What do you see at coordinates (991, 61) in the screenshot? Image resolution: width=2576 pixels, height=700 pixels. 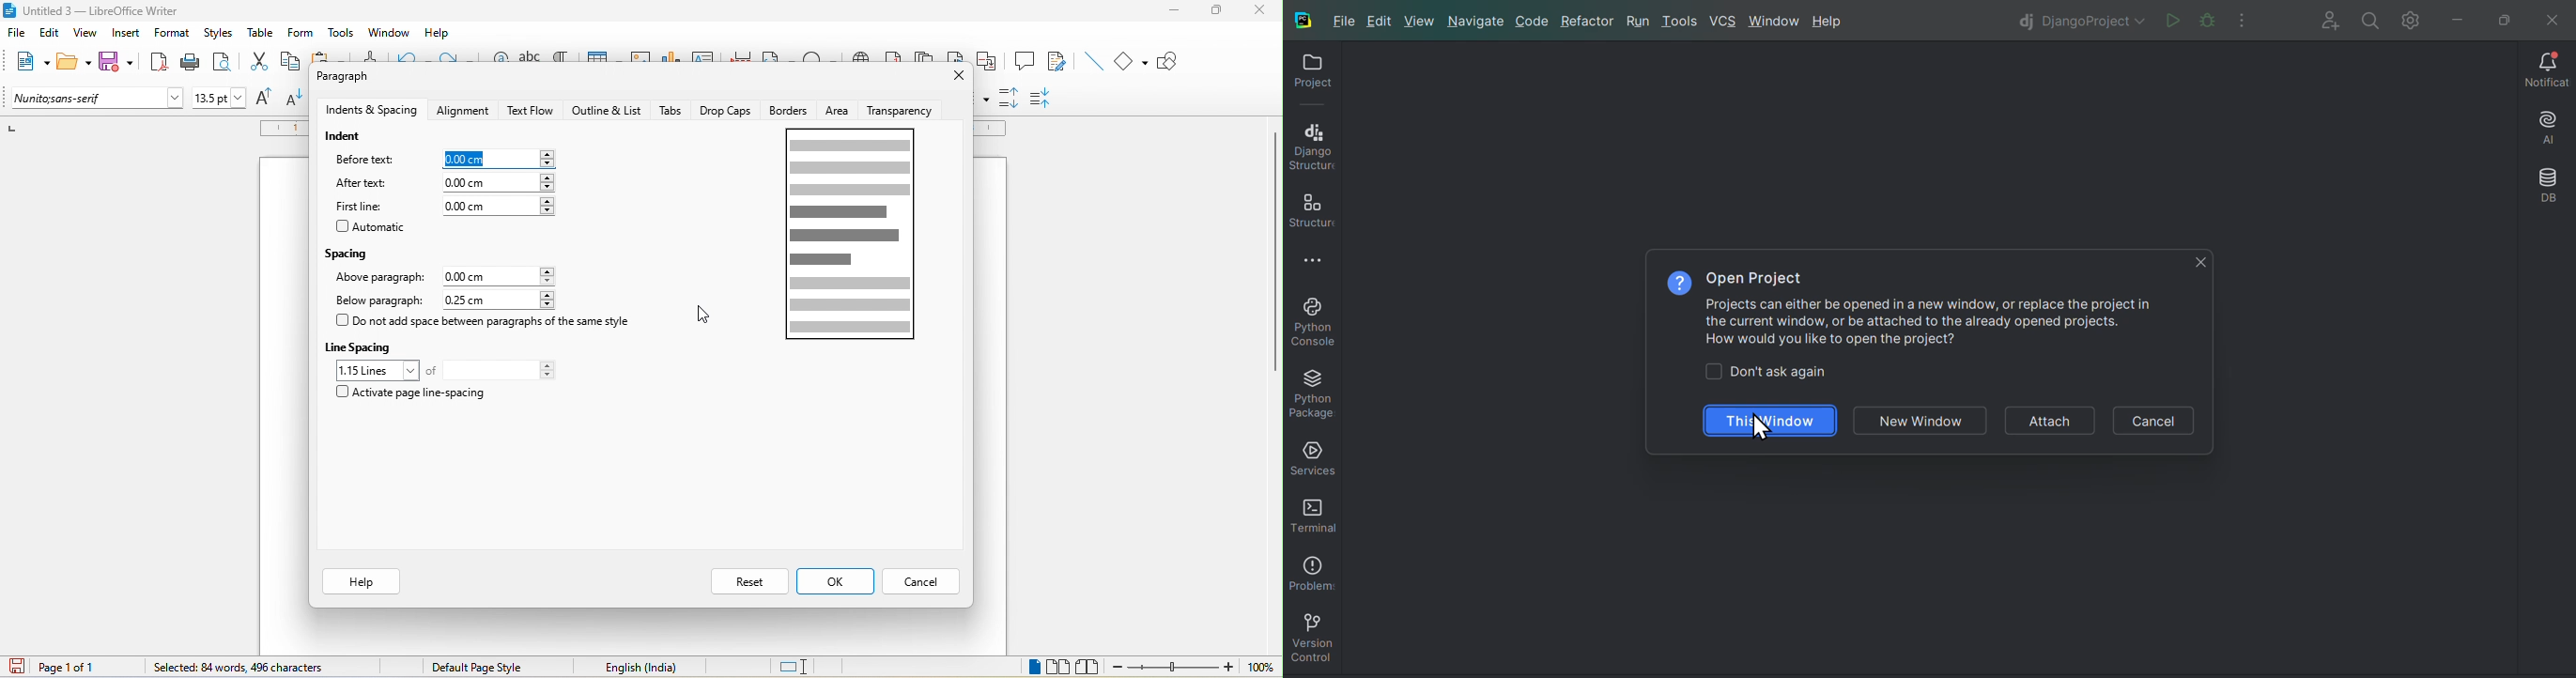 I see `cross reference` at bounding box center [991, 61].